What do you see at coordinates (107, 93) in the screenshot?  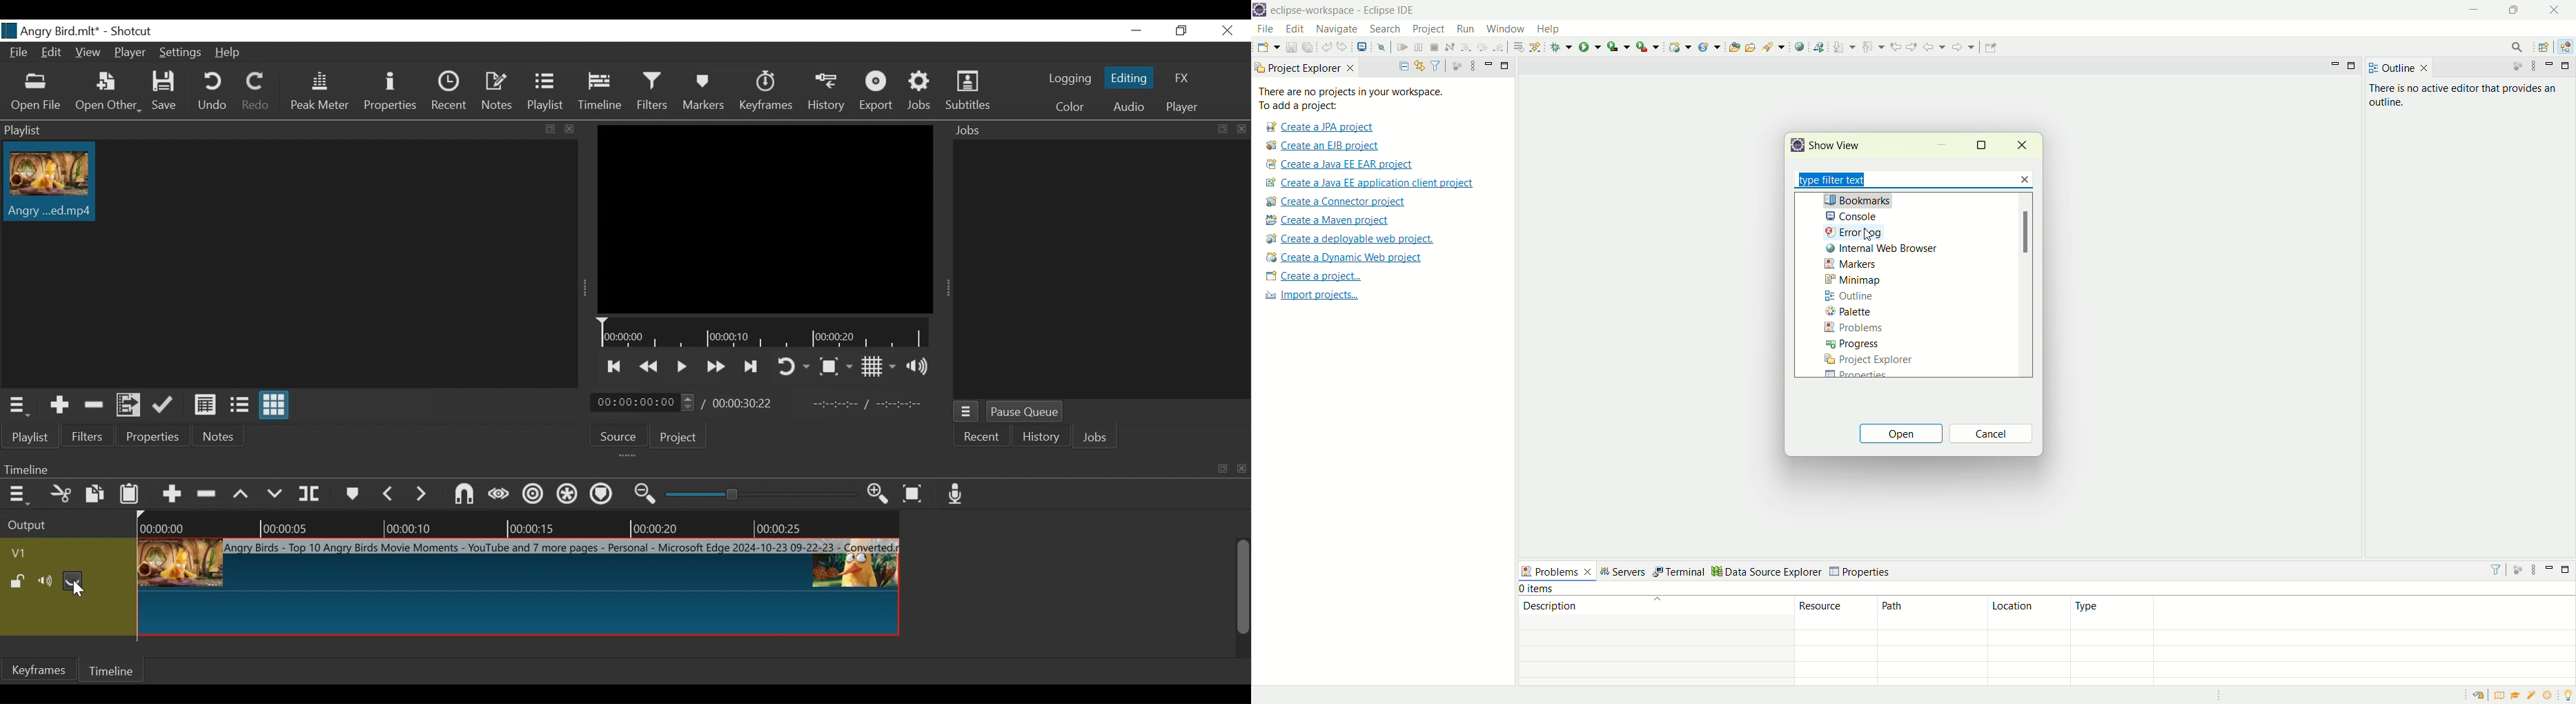 I see `Open Other` at bounding box center [107, 93].